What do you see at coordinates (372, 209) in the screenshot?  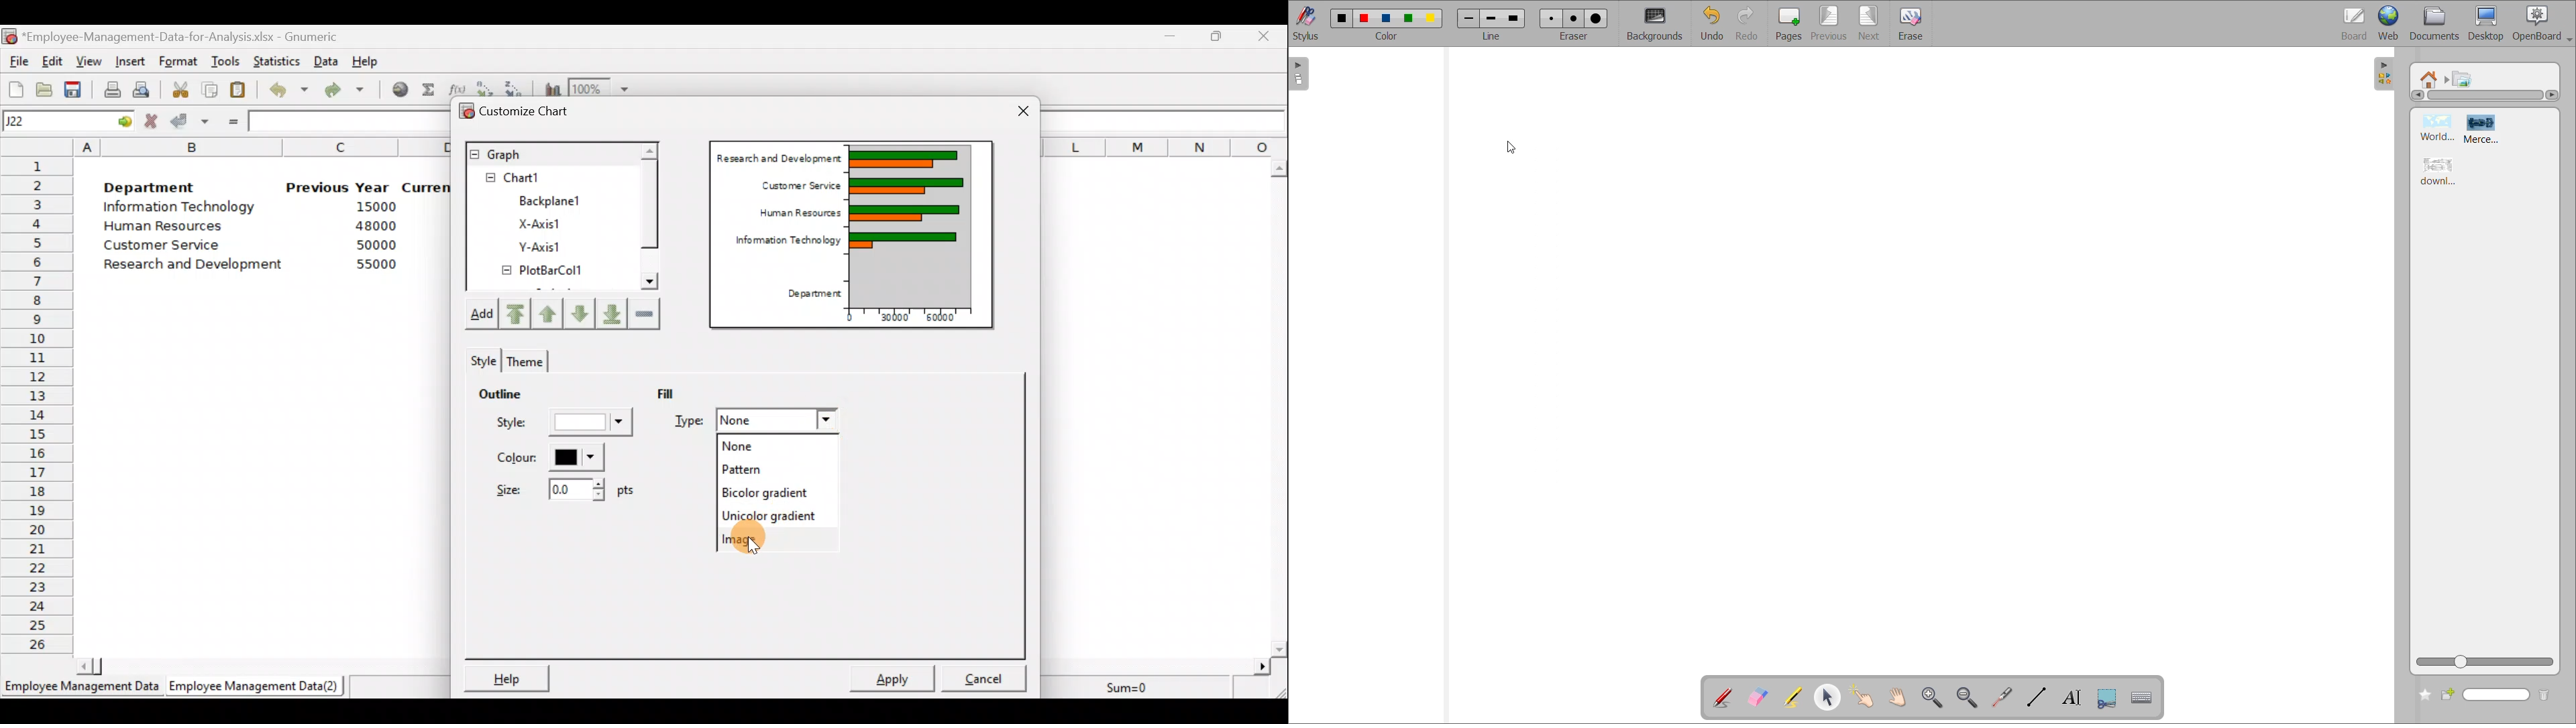 I see `15000` at bounding box center [372, 209].